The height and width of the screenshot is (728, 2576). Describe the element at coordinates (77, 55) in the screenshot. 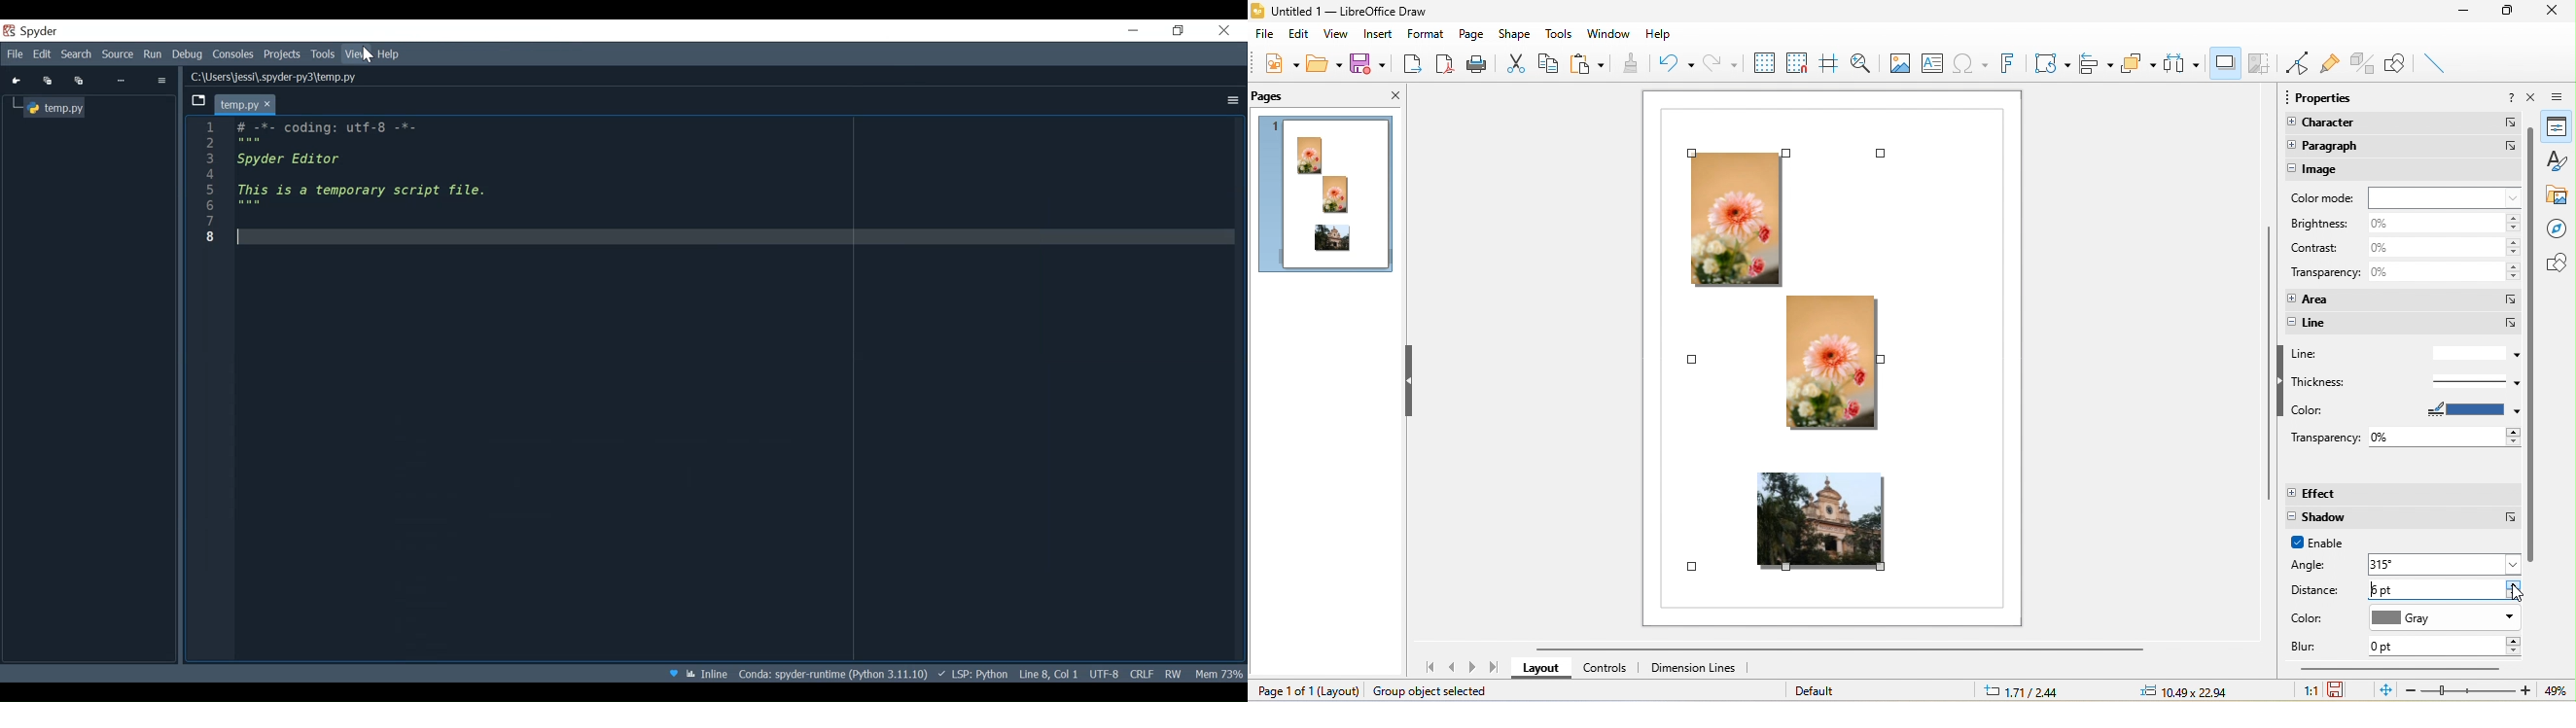

I see `Search` at that location.